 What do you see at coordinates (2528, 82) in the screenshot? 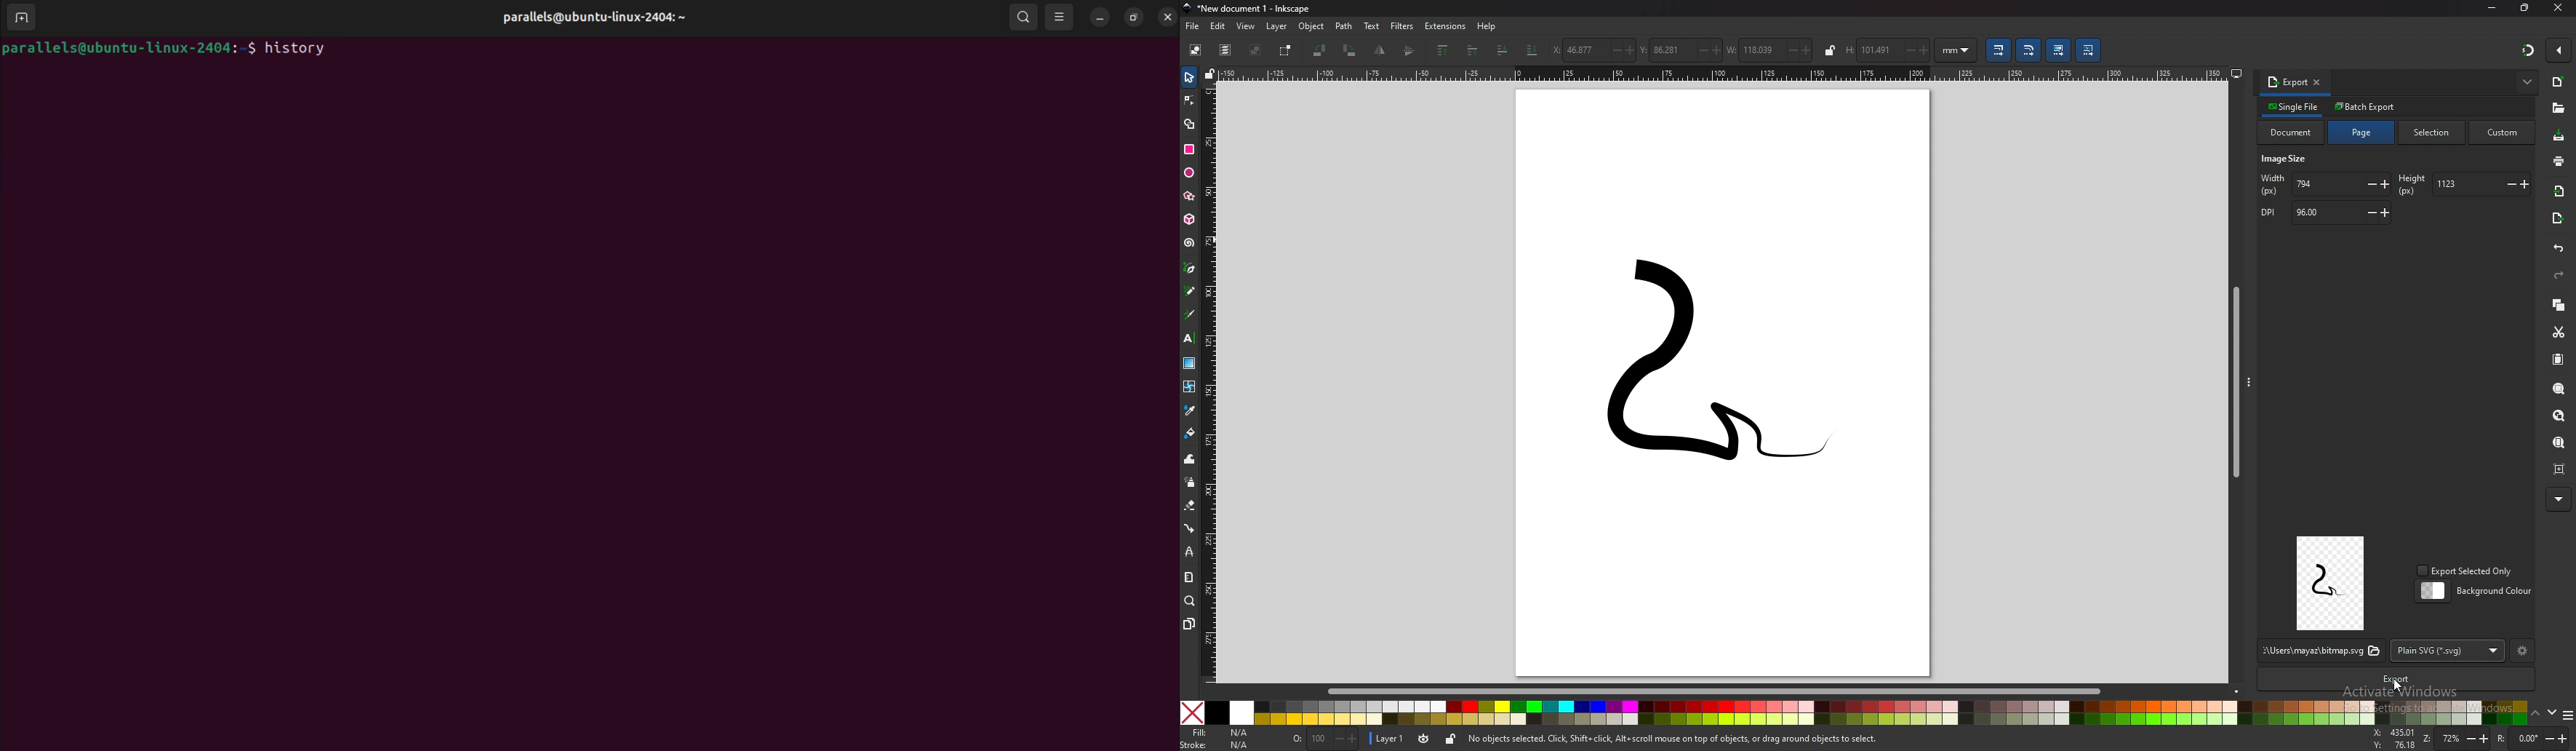
I see `more options` at bounding box center [2528, 82].